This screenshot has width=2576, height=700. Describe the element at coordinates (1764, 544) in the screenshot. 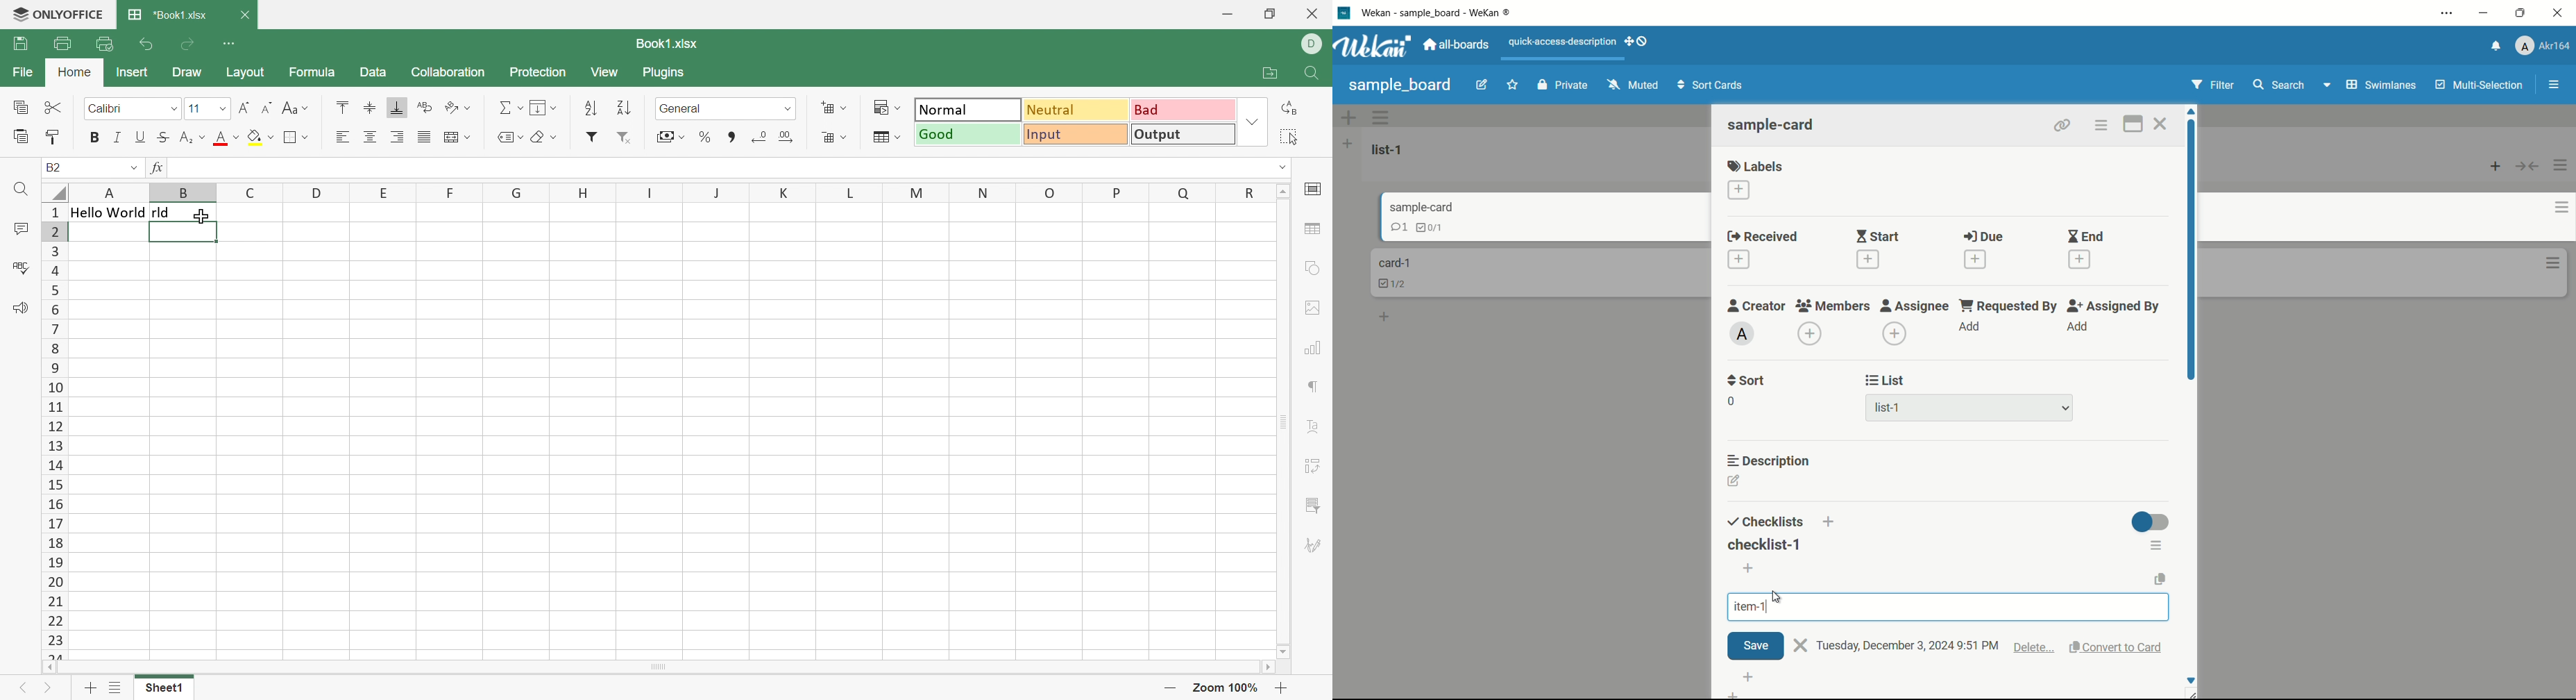

I see `checklist-1` at that location.